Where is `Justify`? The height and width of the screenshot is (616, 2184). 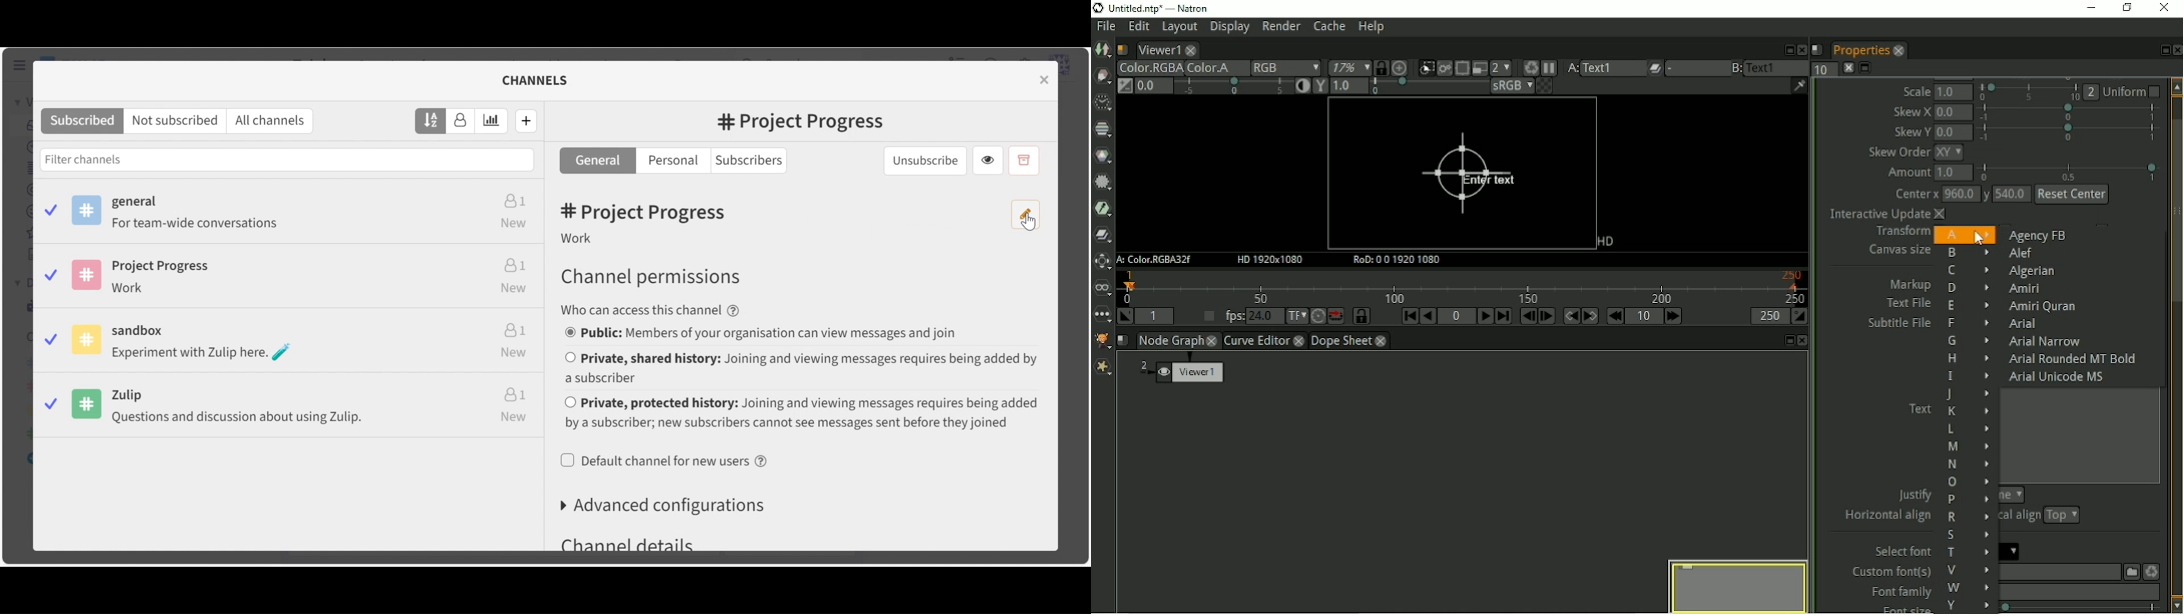 Justify is located at coordinates (1915, 493).